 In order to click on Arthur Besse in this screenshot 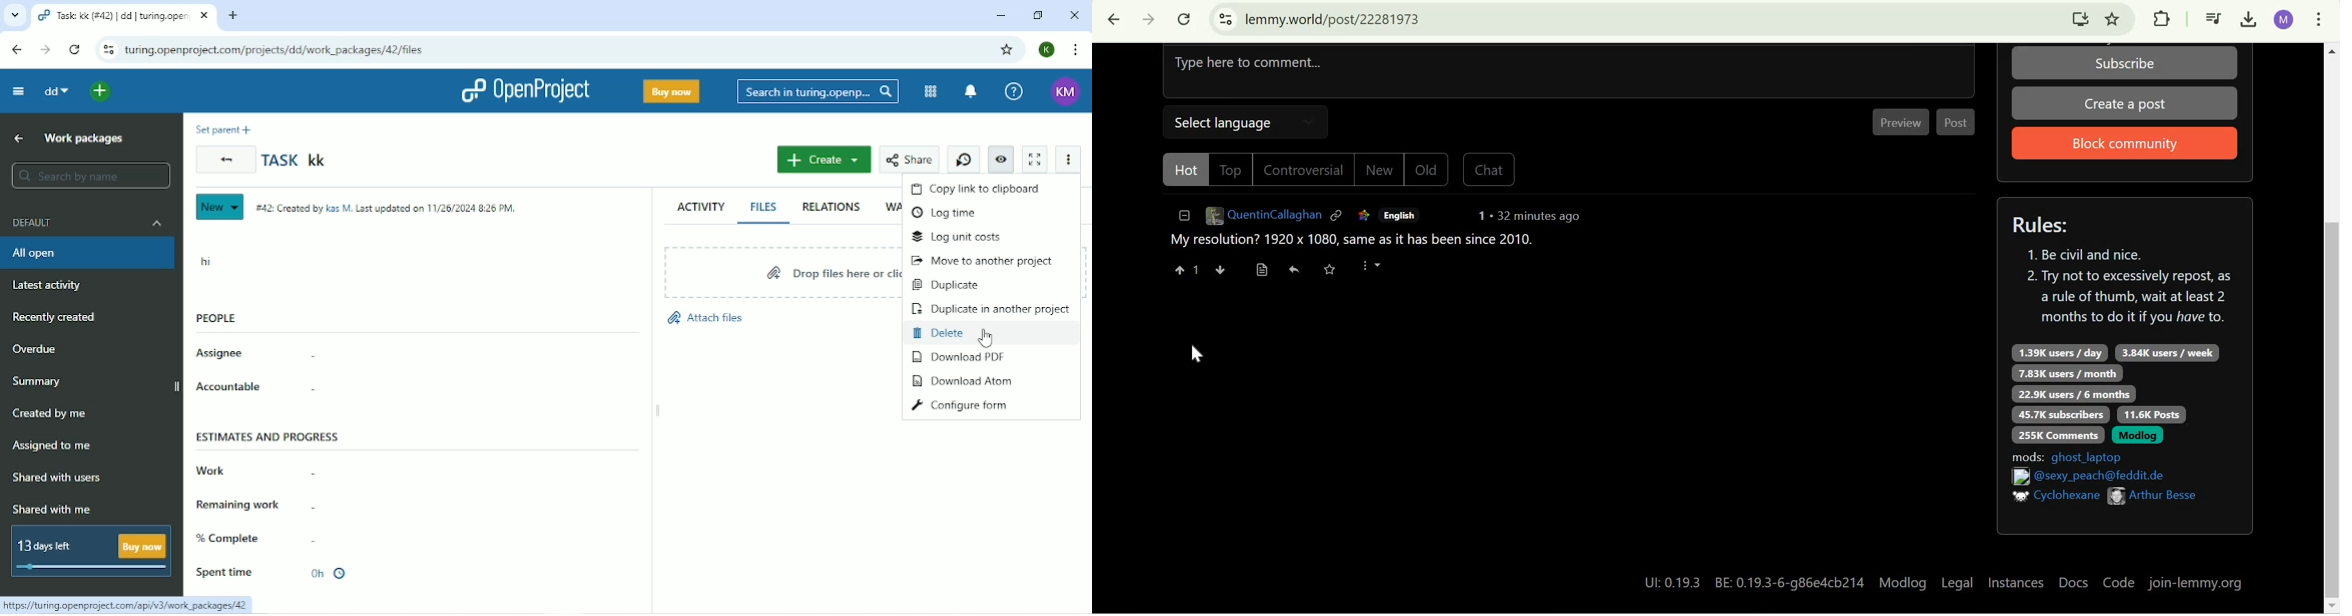, I will do `click(2165, 496)`.